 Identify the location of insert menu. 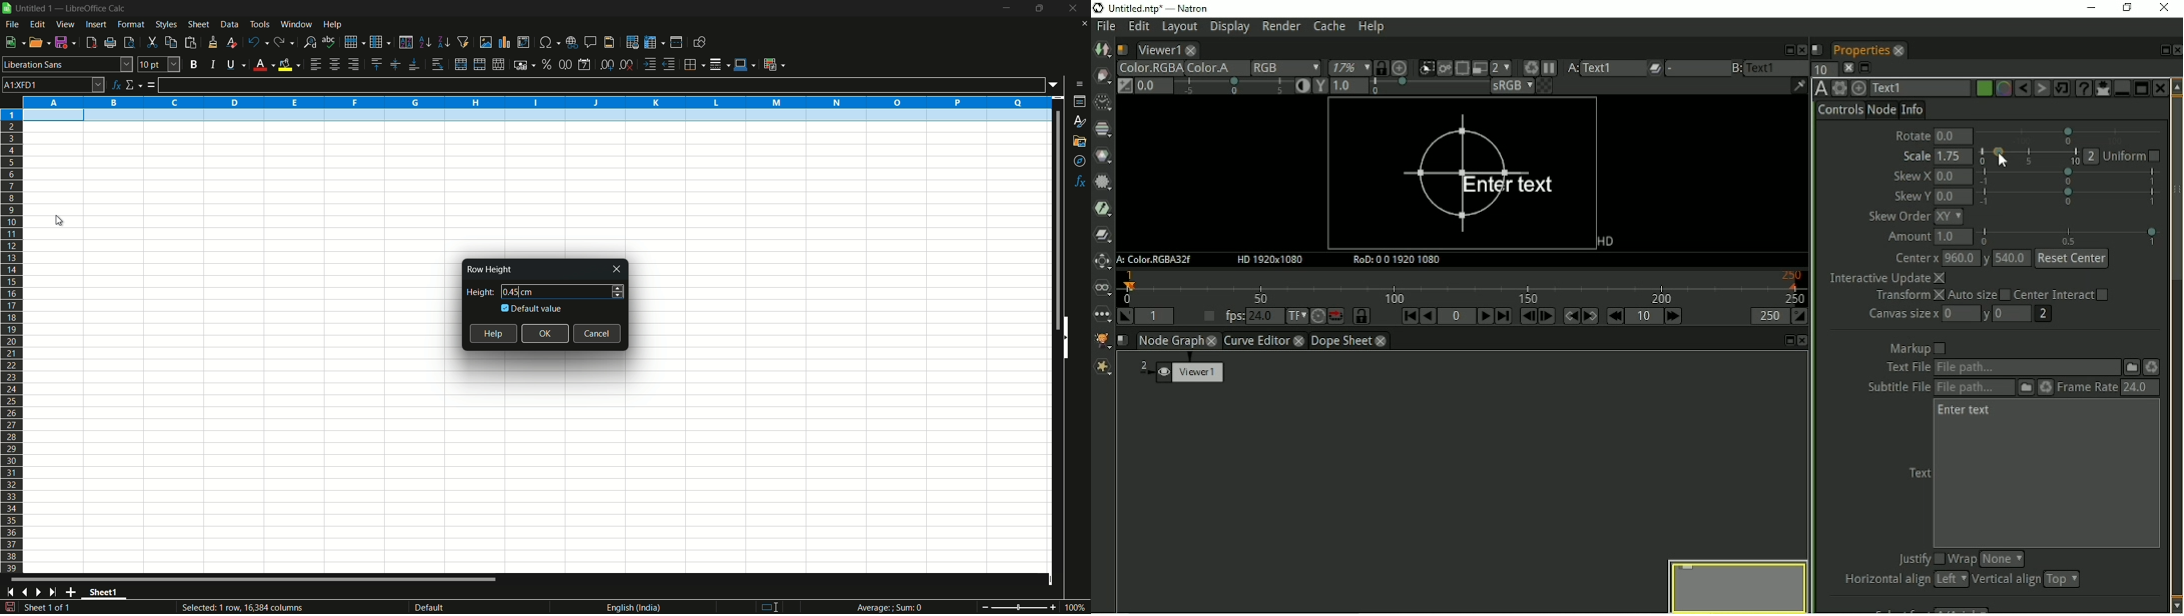
(95, 24).